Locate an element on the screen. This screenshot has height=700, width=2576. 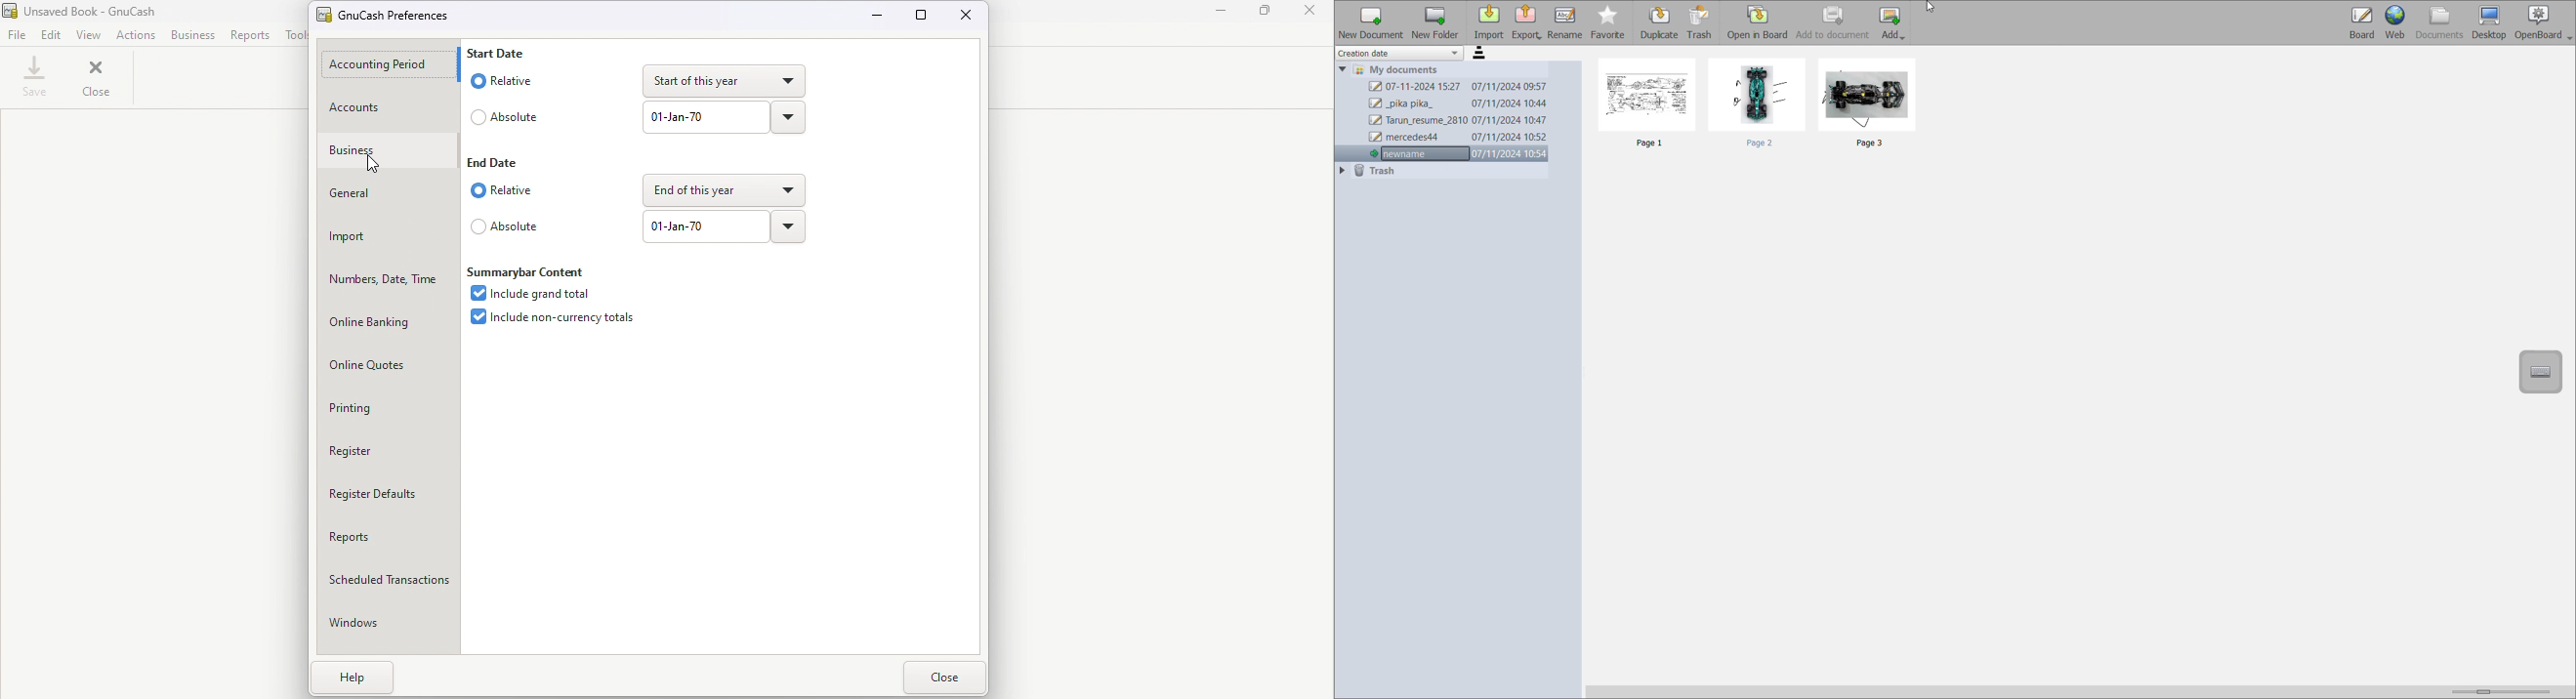
openboard is located at coordinates (2544, 22).